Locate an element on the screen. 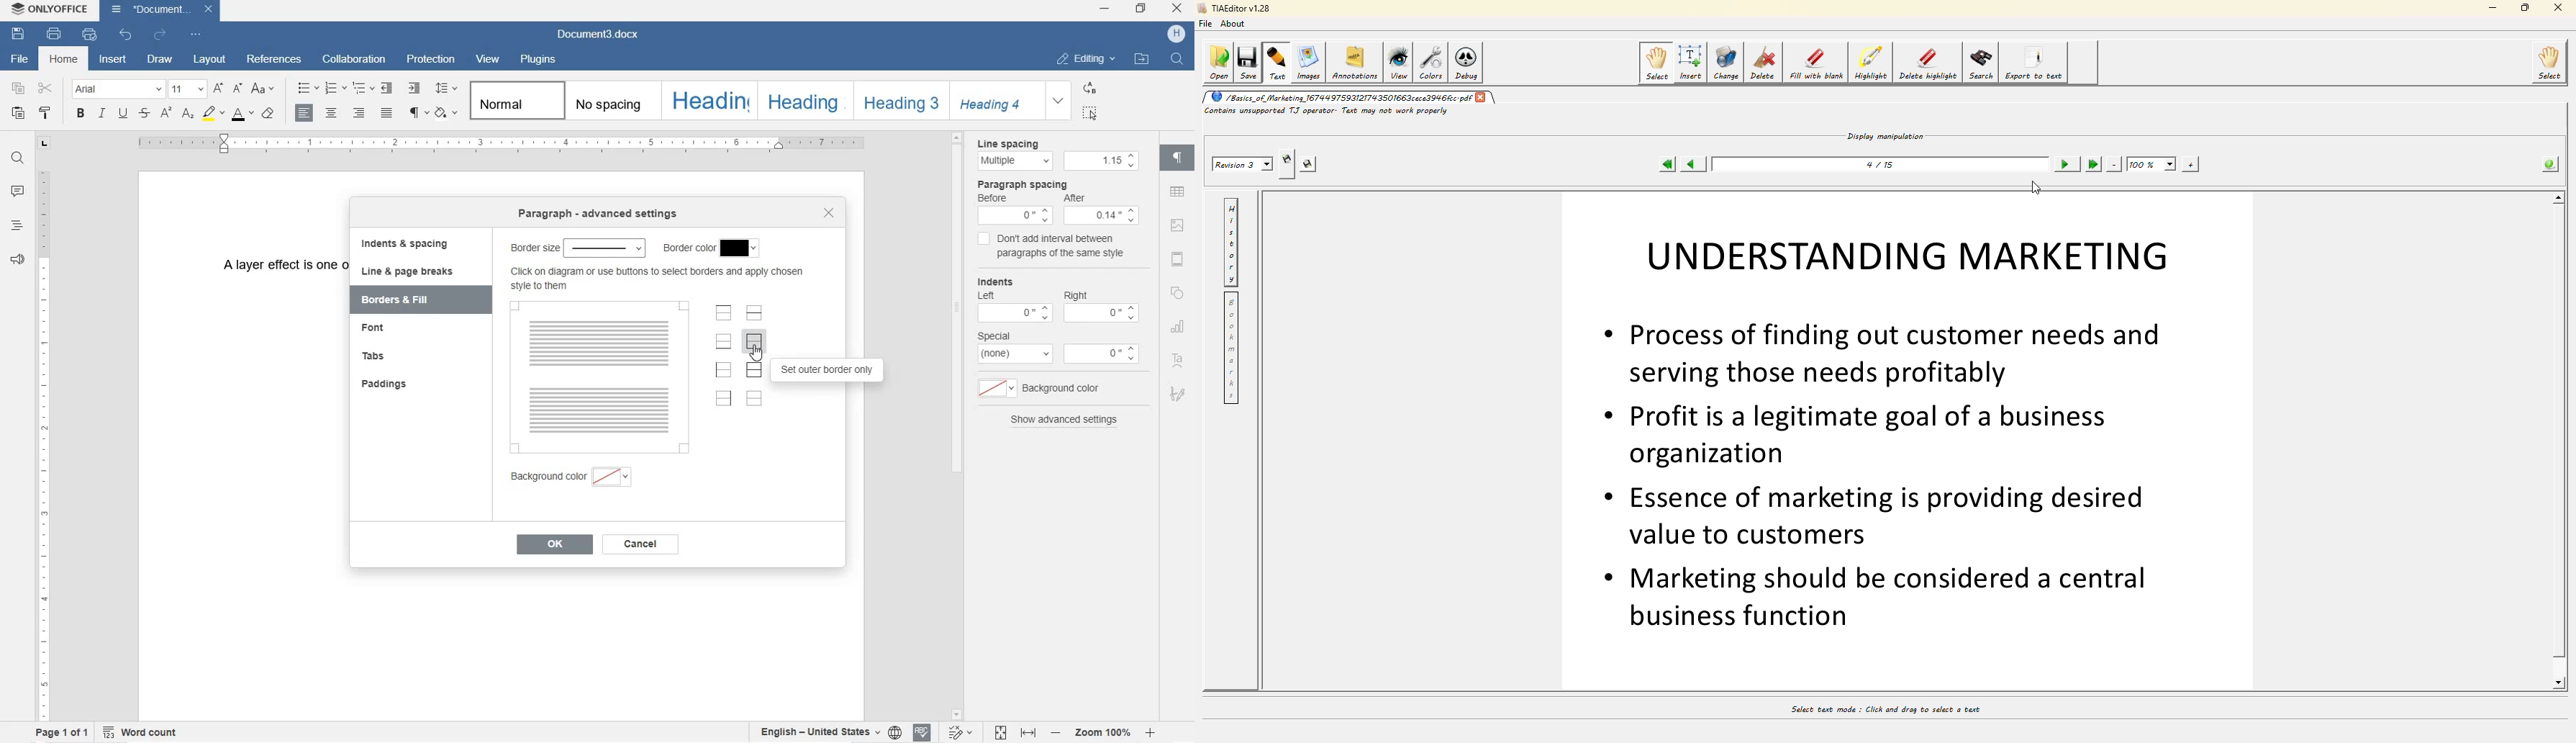 The image size is (2576, 756). 150% is located at coordinates (2151, 164).